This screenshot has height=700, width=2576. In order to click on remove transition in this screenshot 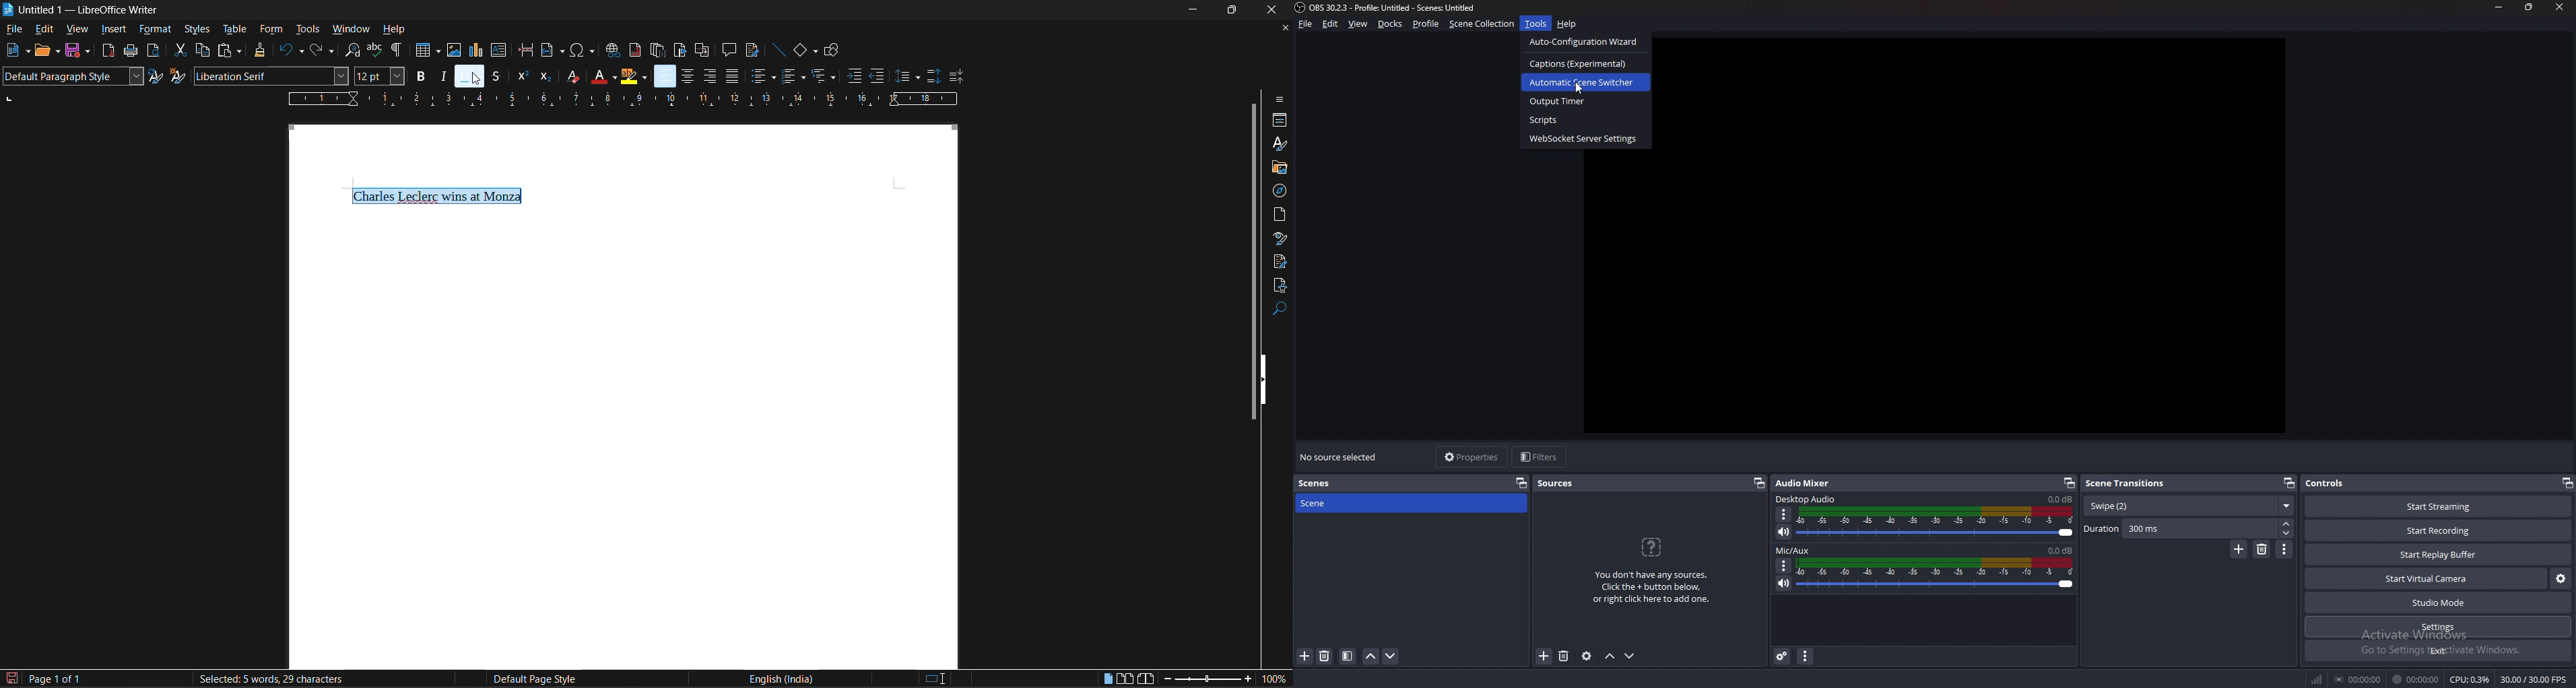, I will do `click(2263, 549)`.